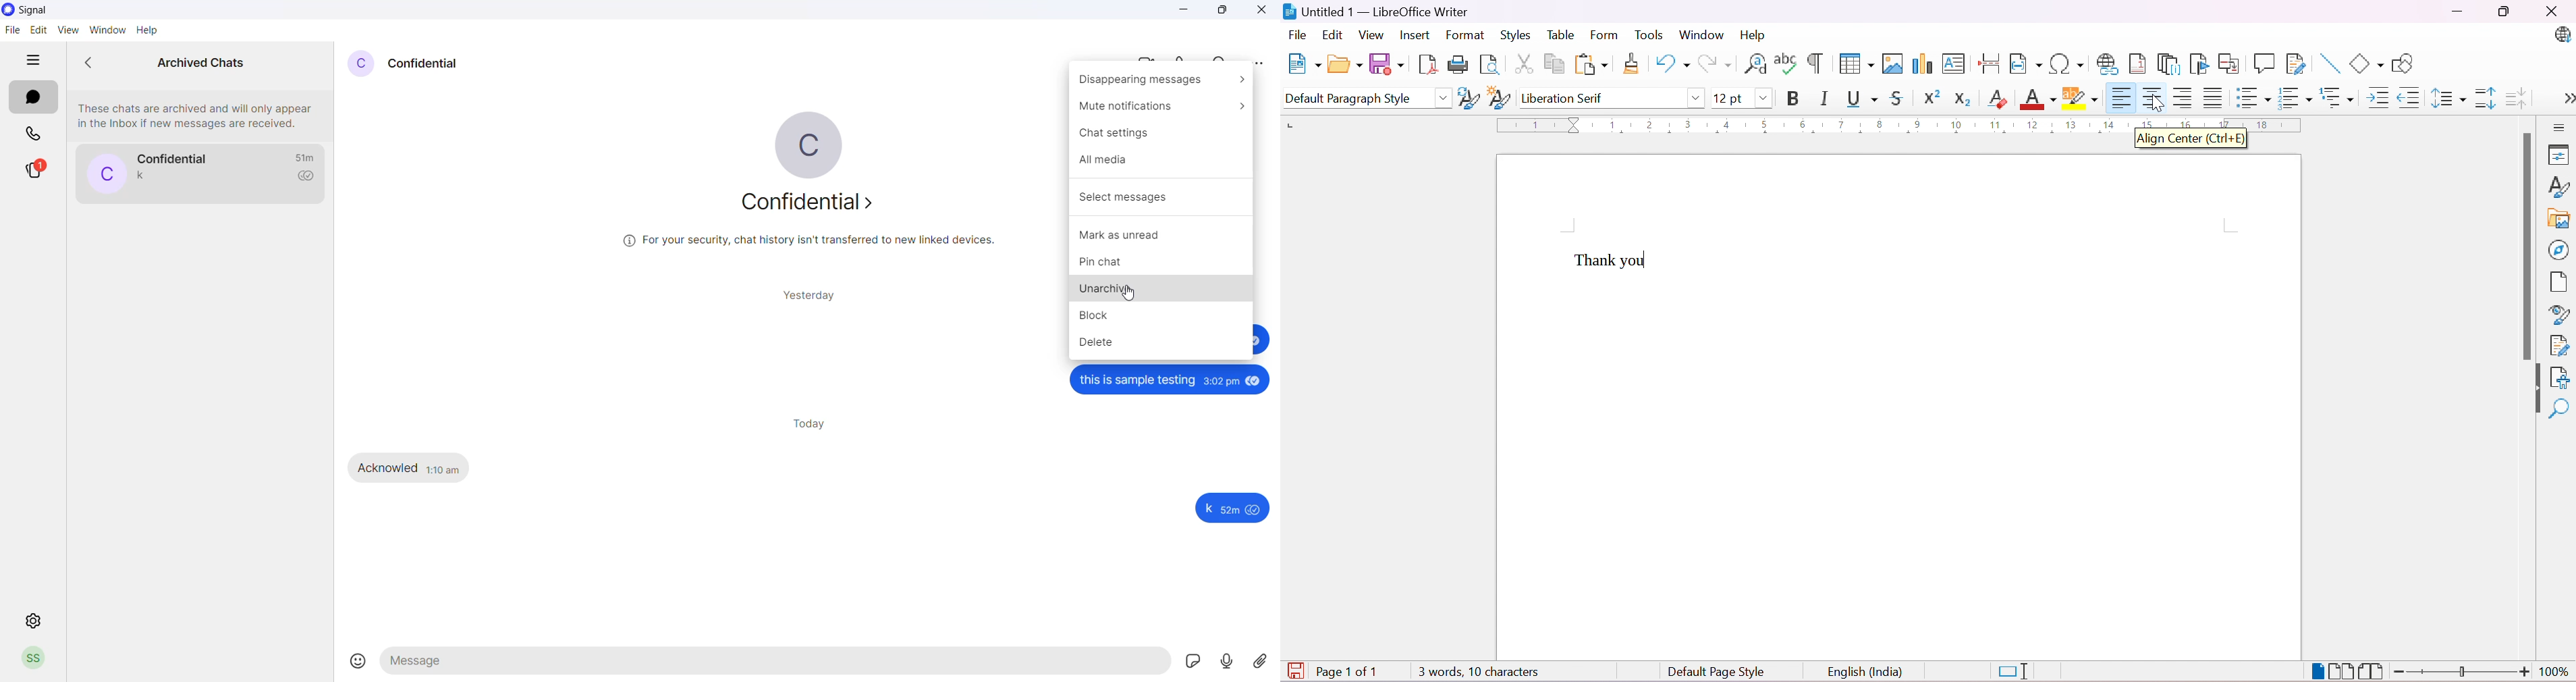  I want to click on pin chat, so click(1161, 263).